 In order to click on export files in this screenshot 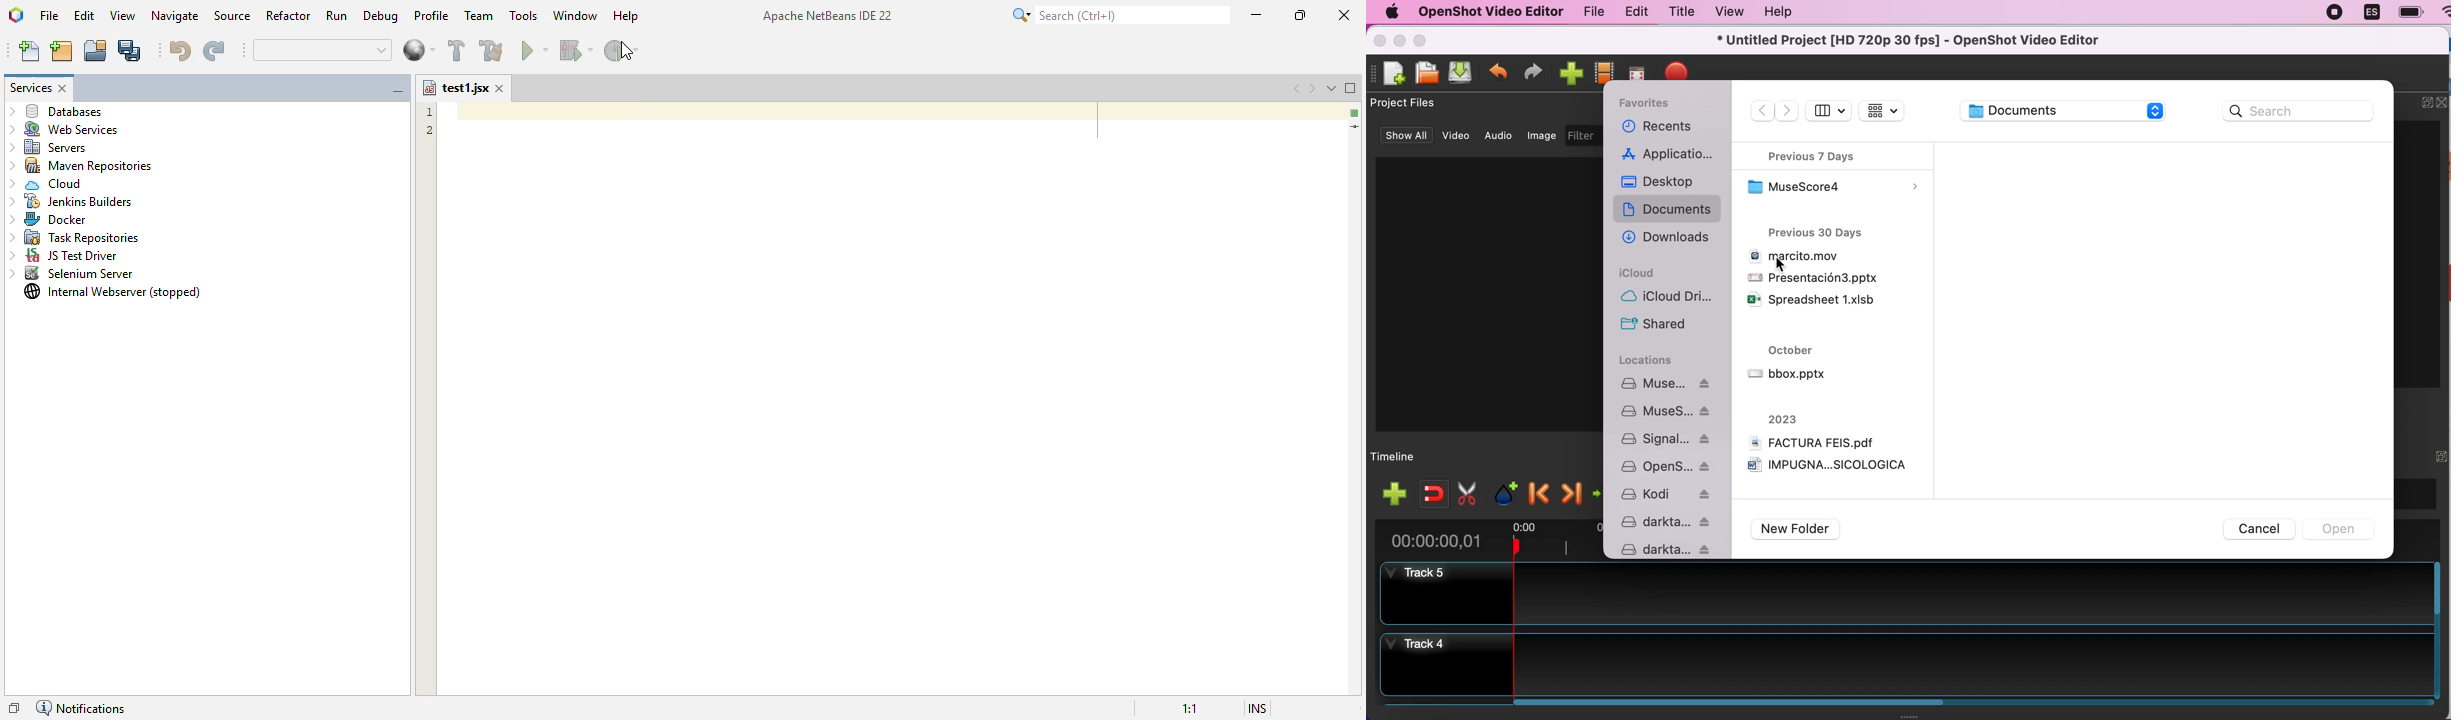, I will do `click(1683, 68)`.